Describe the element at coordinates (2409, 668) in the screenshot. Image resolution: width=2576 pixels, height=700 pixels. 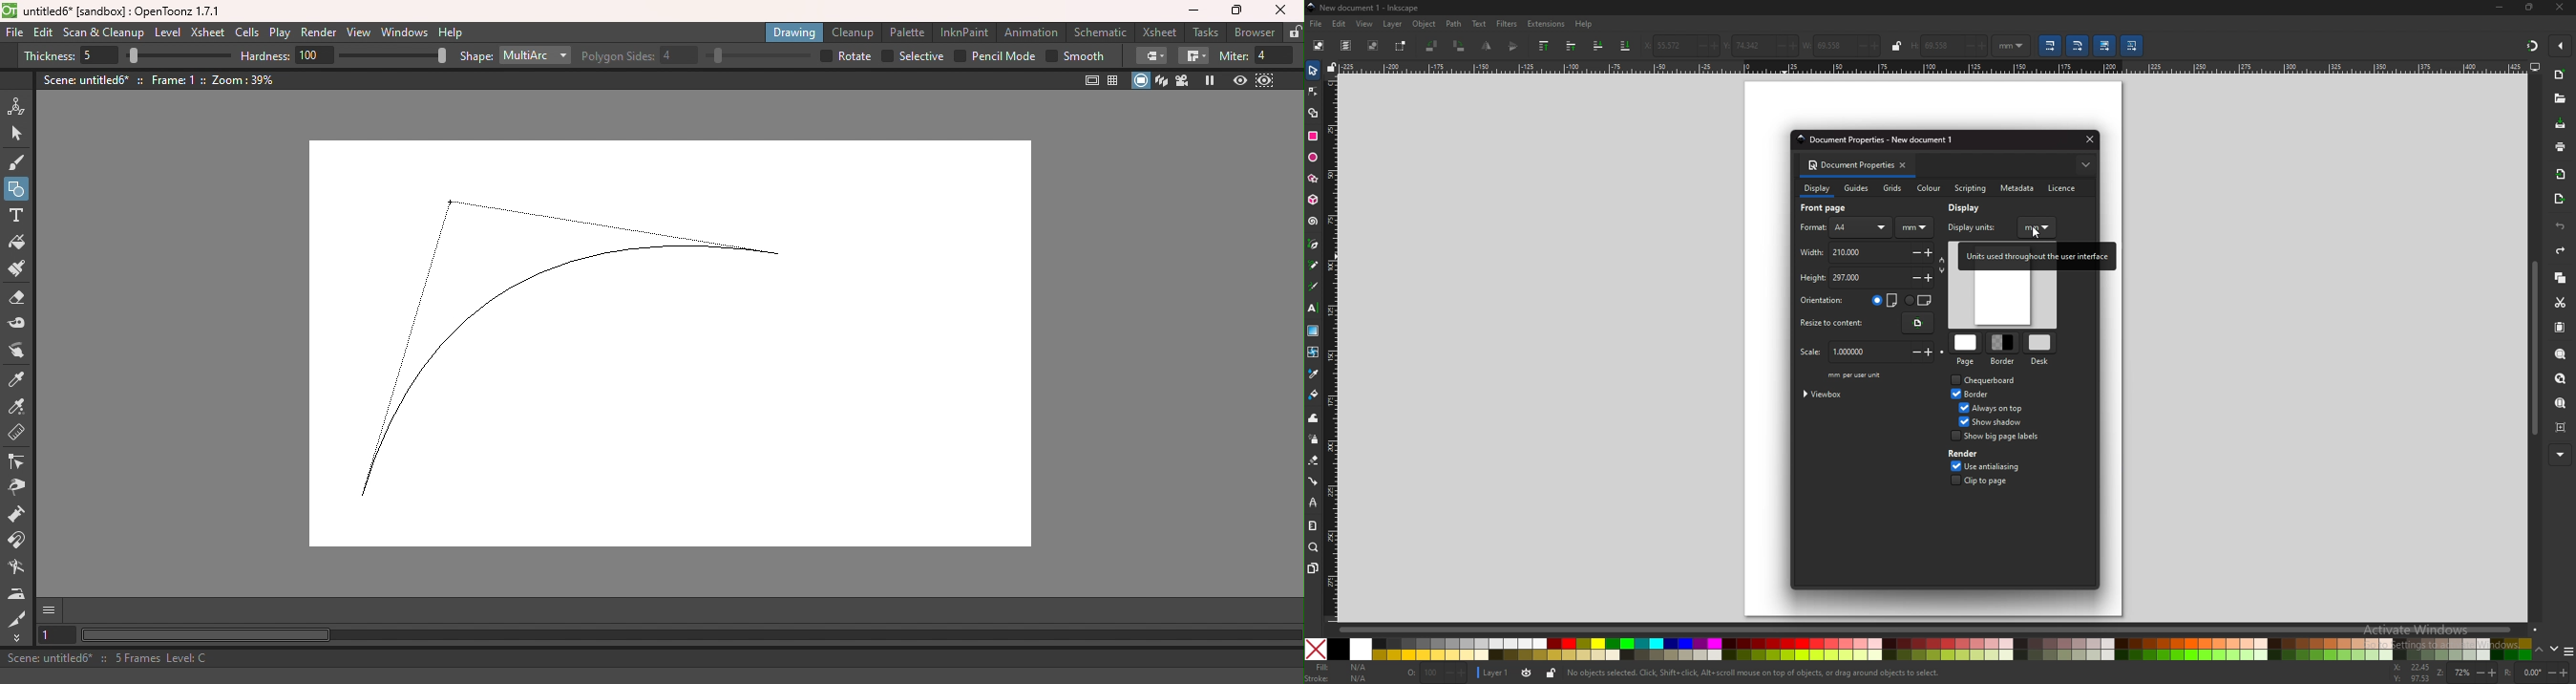
I see `cursor coordinates x-axis` at that location.